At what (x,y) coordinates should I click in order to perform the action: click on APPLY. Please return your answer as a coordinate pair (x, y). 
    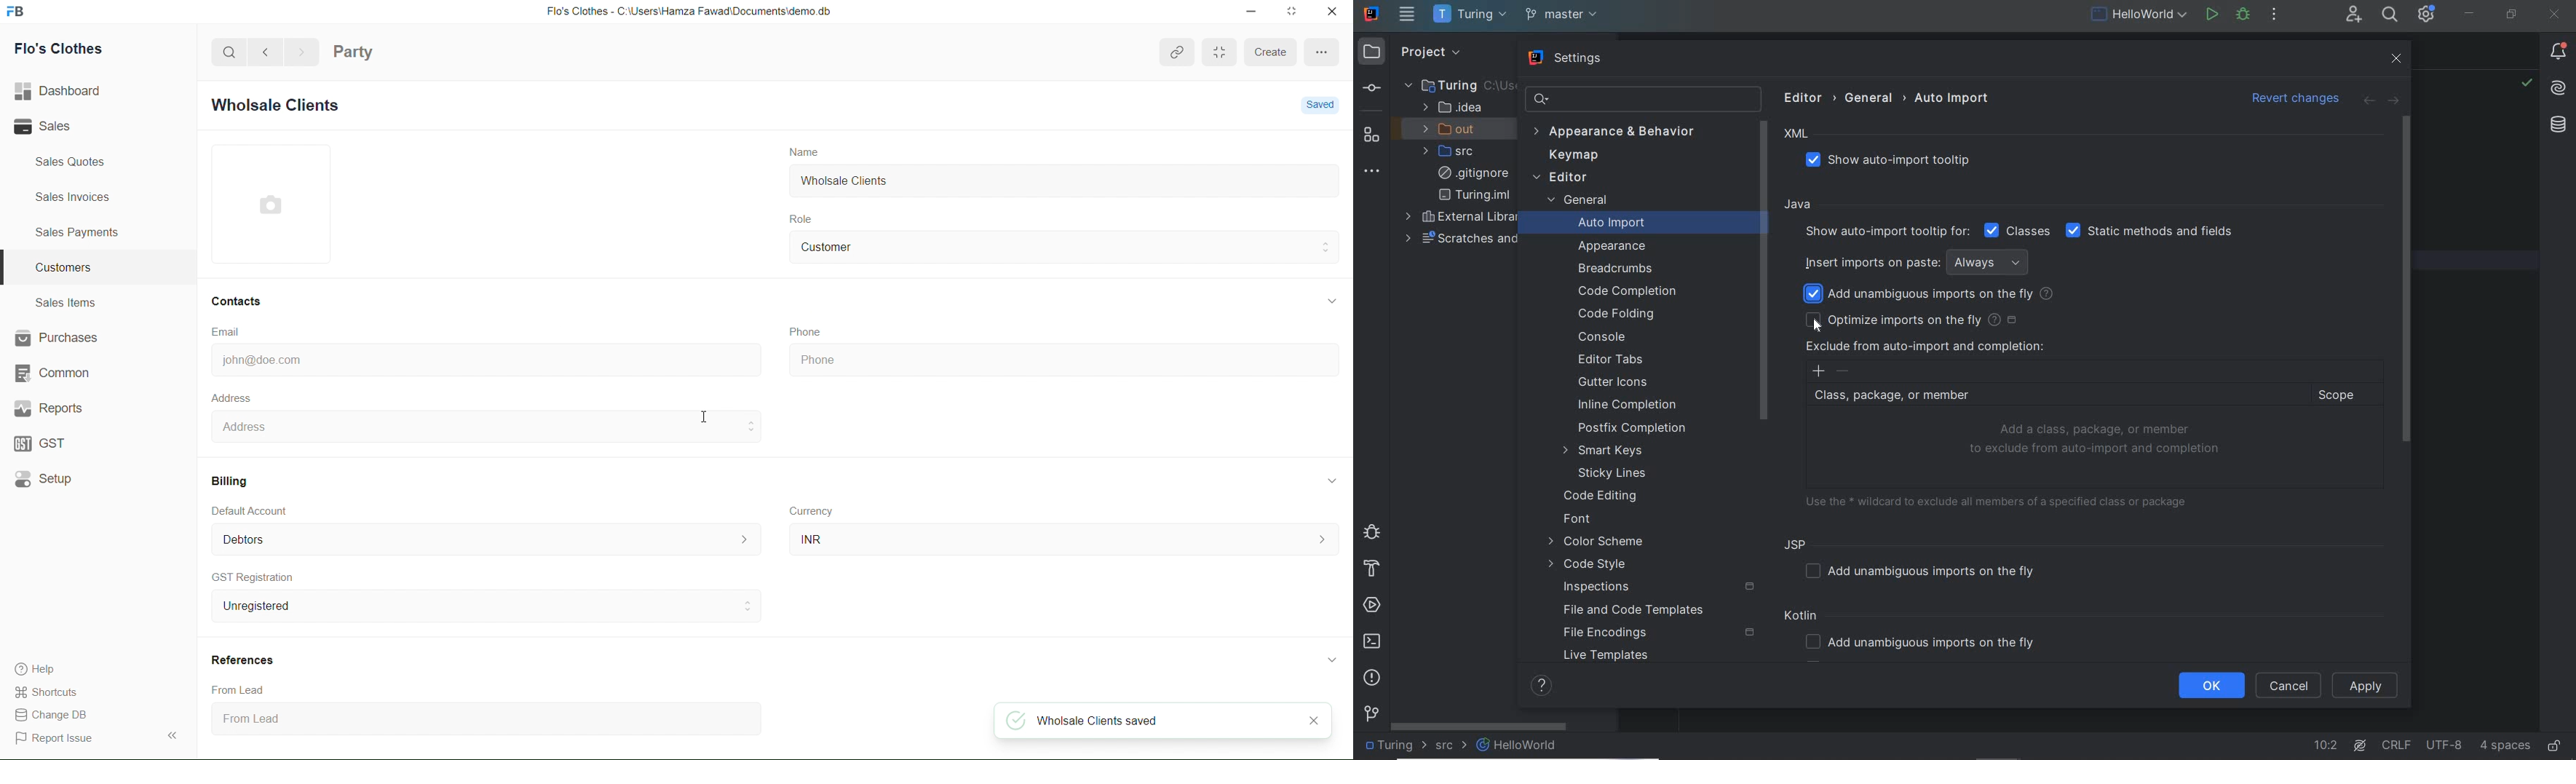
    Looking at the image, I should click on (2366, 686).